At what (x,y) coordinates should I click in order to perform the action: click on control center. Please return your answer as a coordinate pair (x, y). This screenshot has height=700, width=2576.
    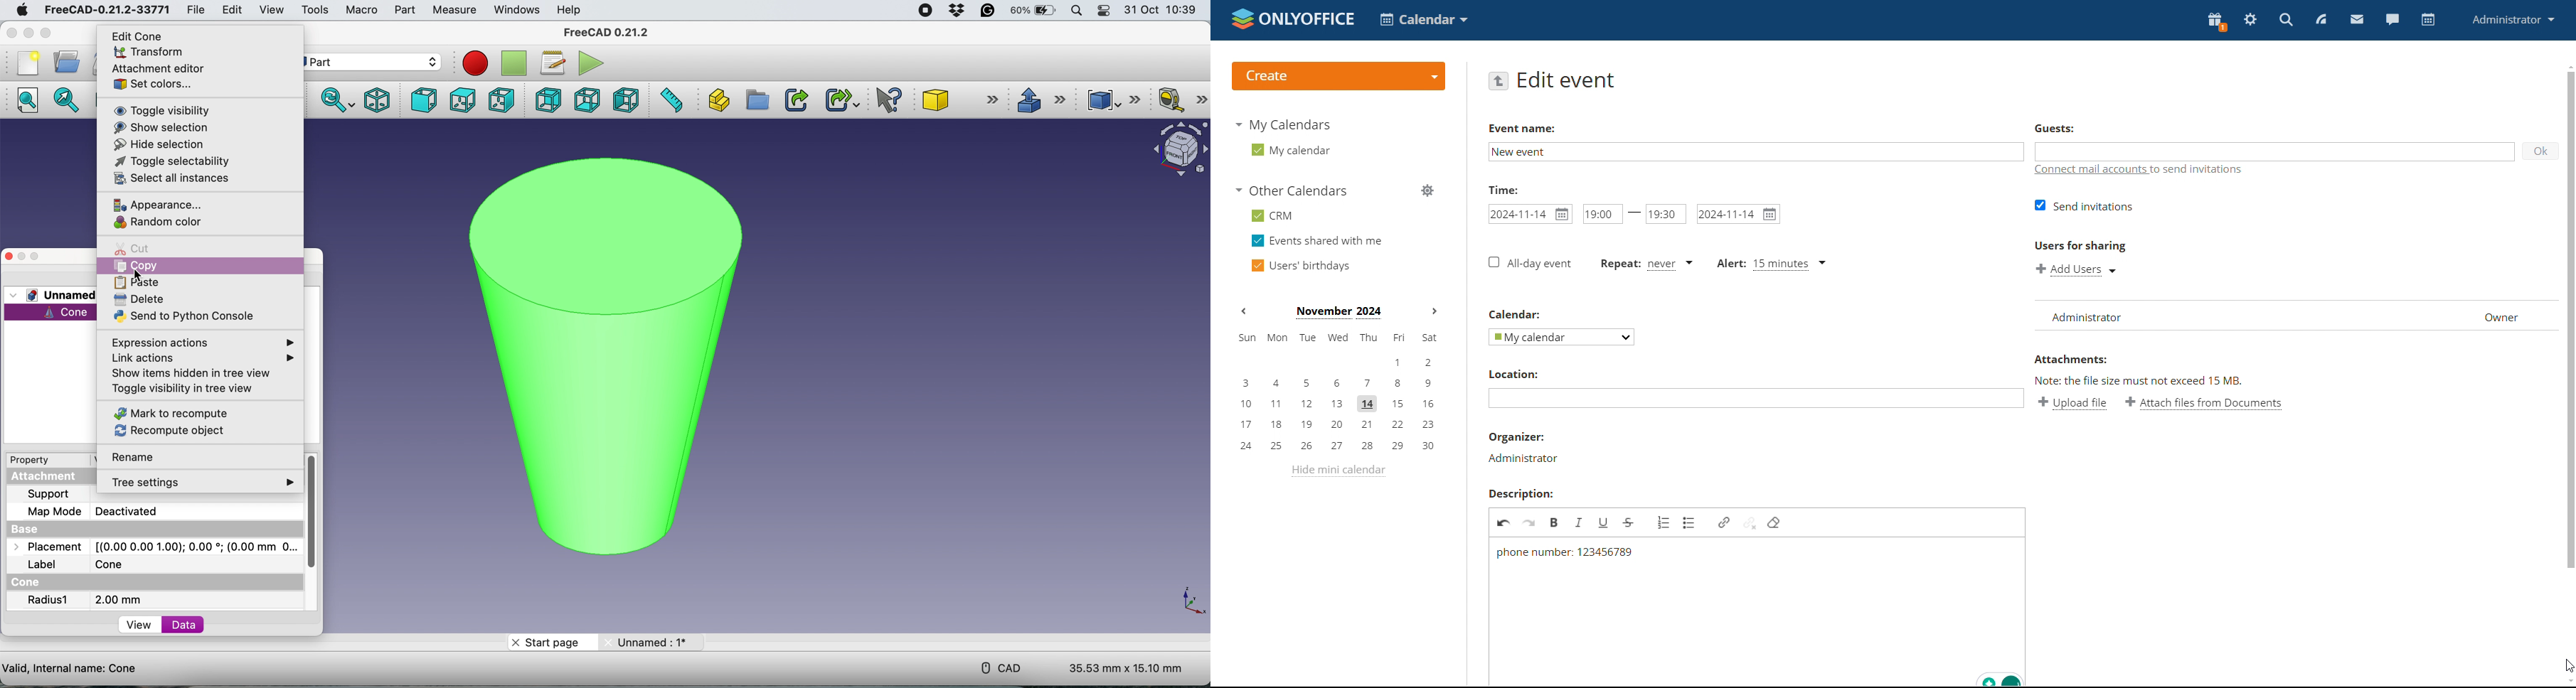
    Looking at the image, I should click on (1105, 12).